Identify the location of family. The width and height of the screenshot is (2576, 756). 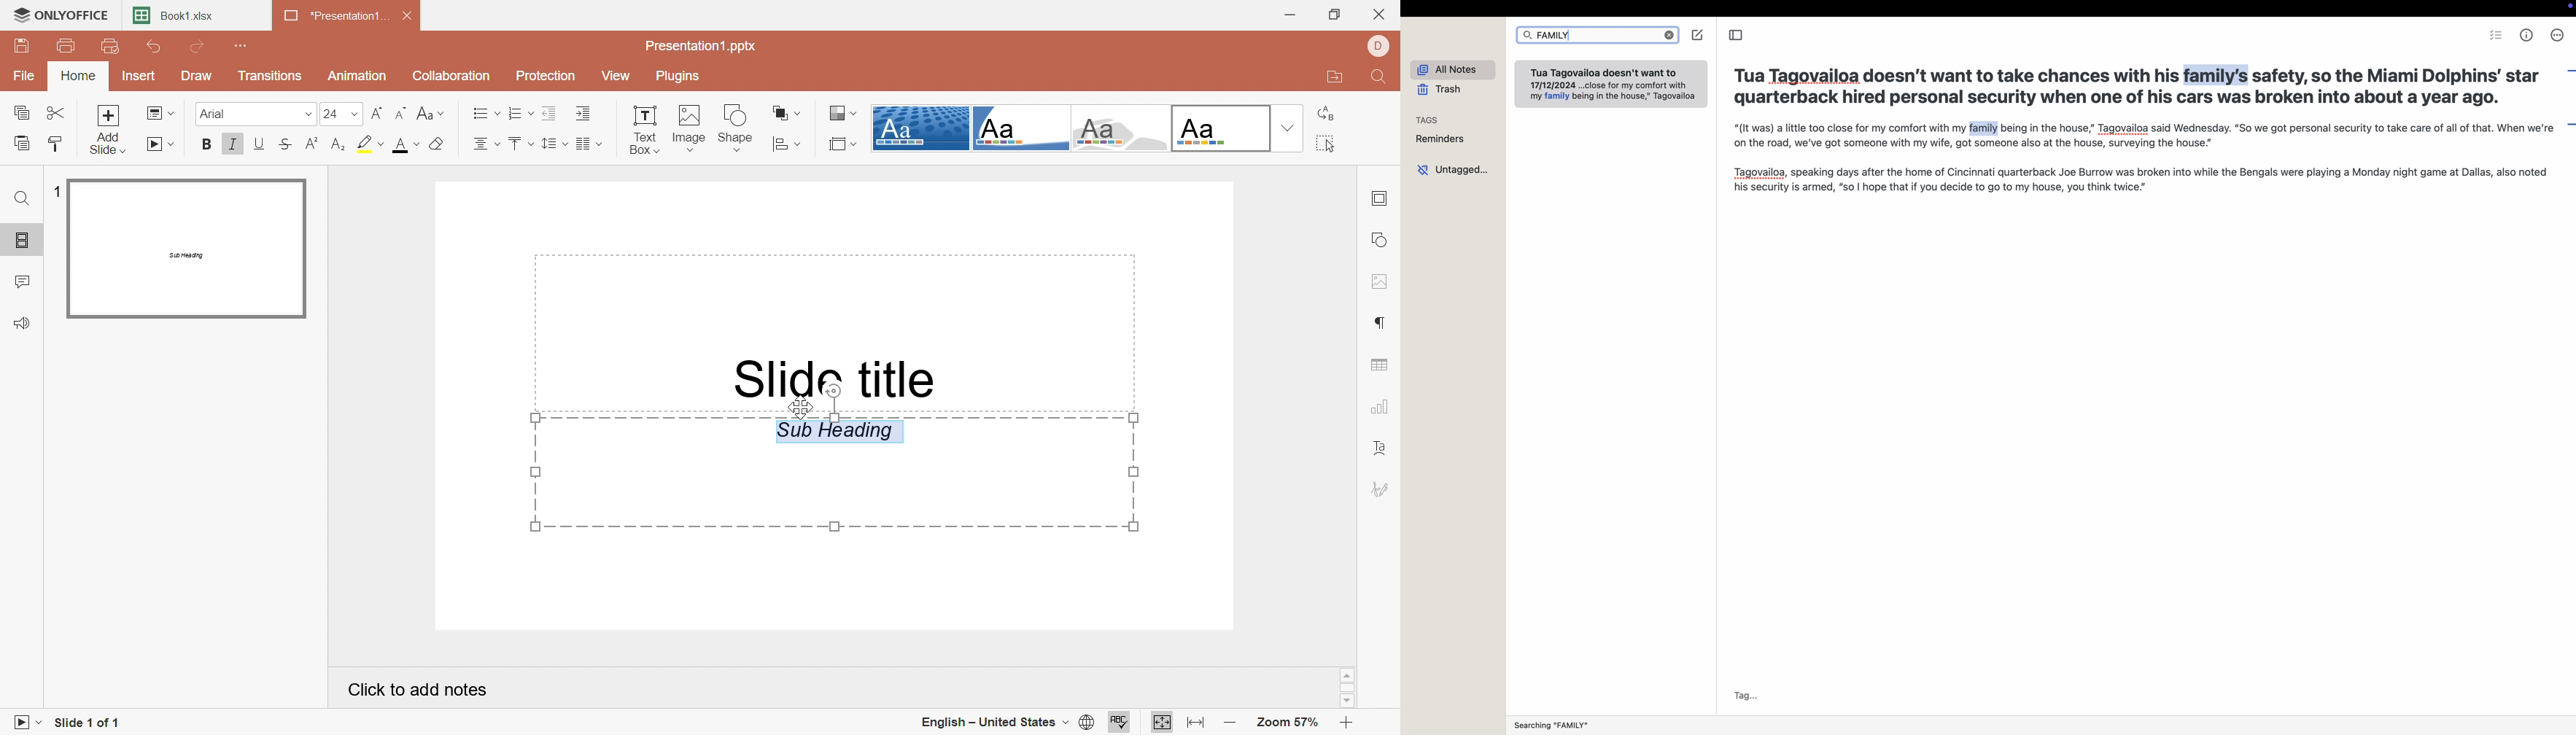
(1597, 36).